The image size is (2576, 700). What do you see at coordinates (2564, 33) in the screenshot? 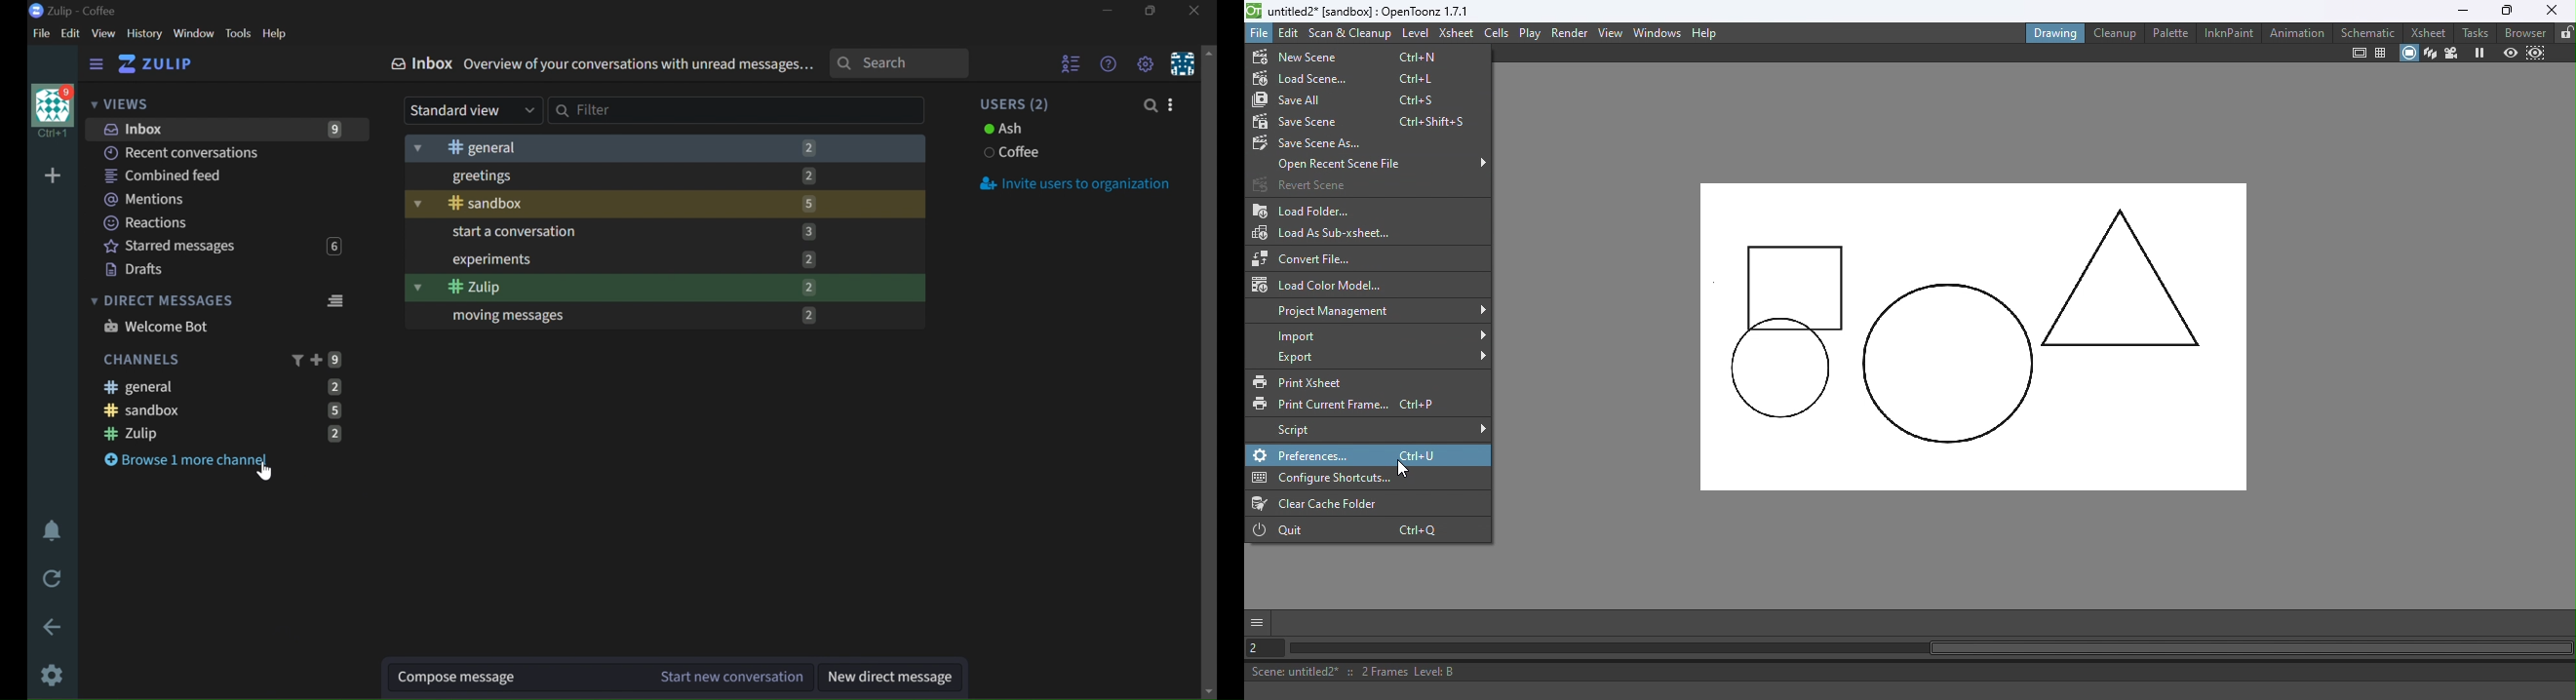
I see `Lock rooms tab` at bounding box center [2564, 33].